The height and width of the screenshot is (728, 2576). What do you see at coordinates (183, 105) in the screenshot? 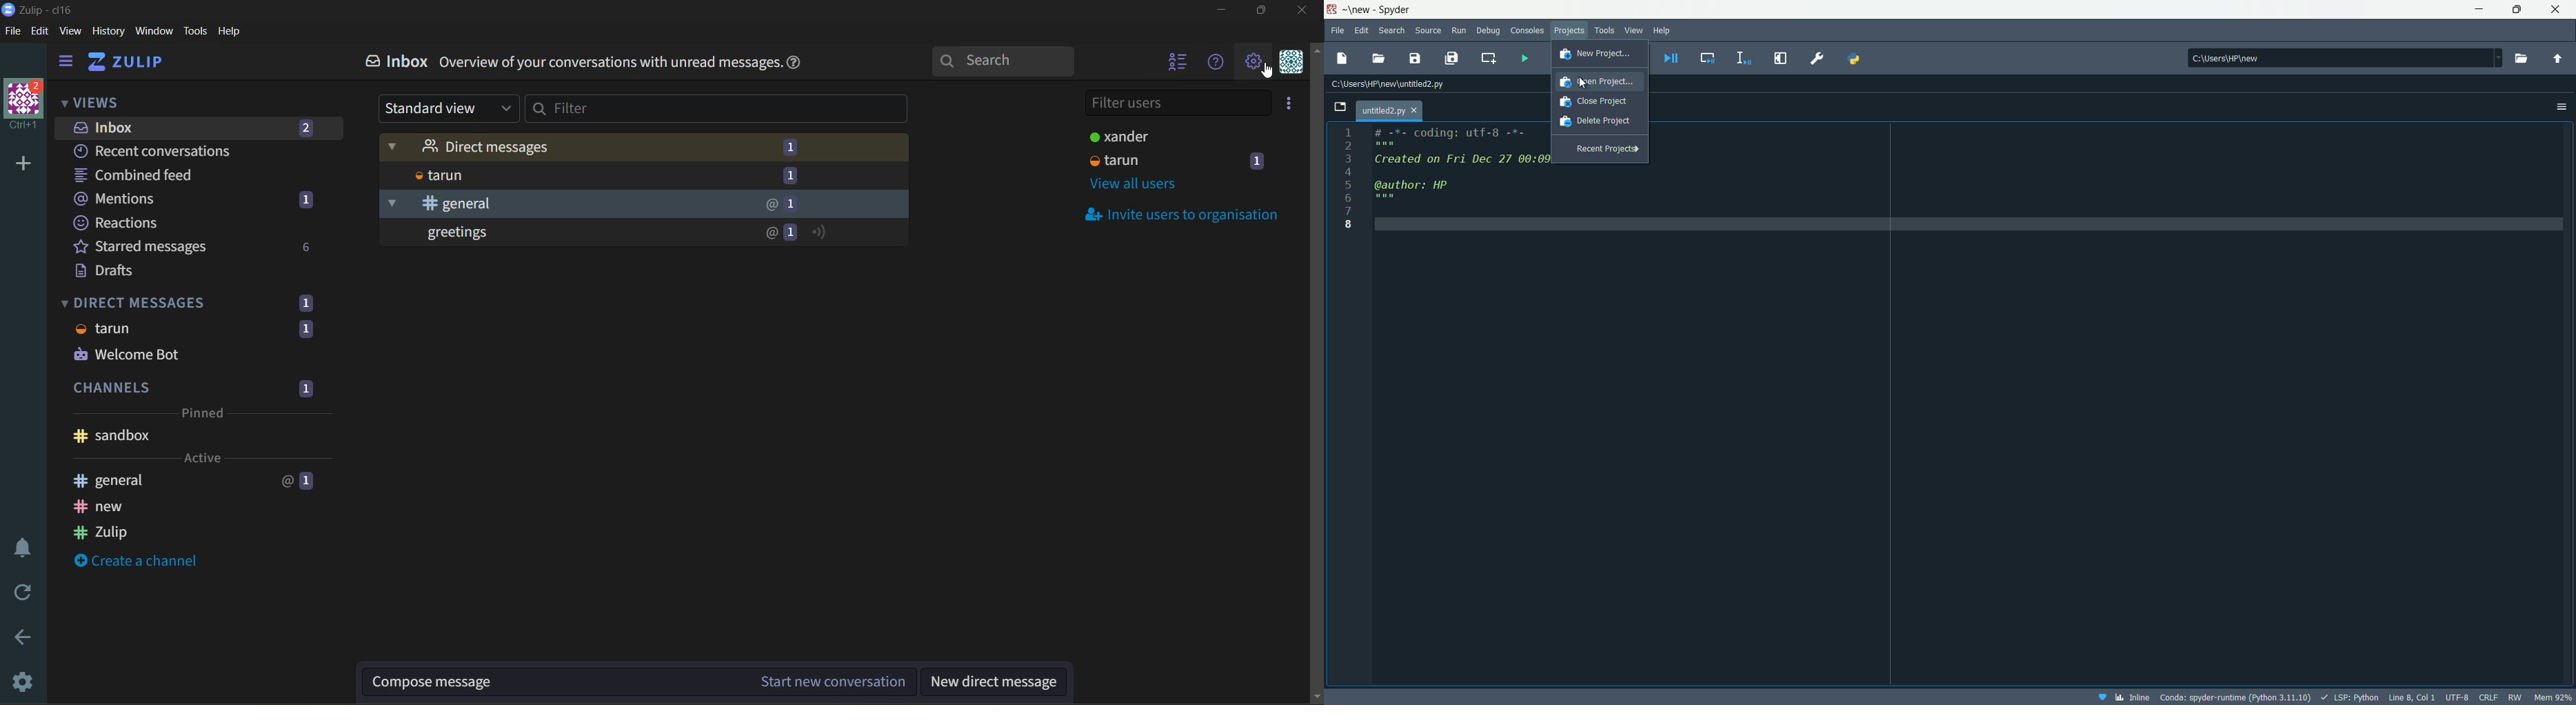
I see `views` at bounding box center [183, 105].